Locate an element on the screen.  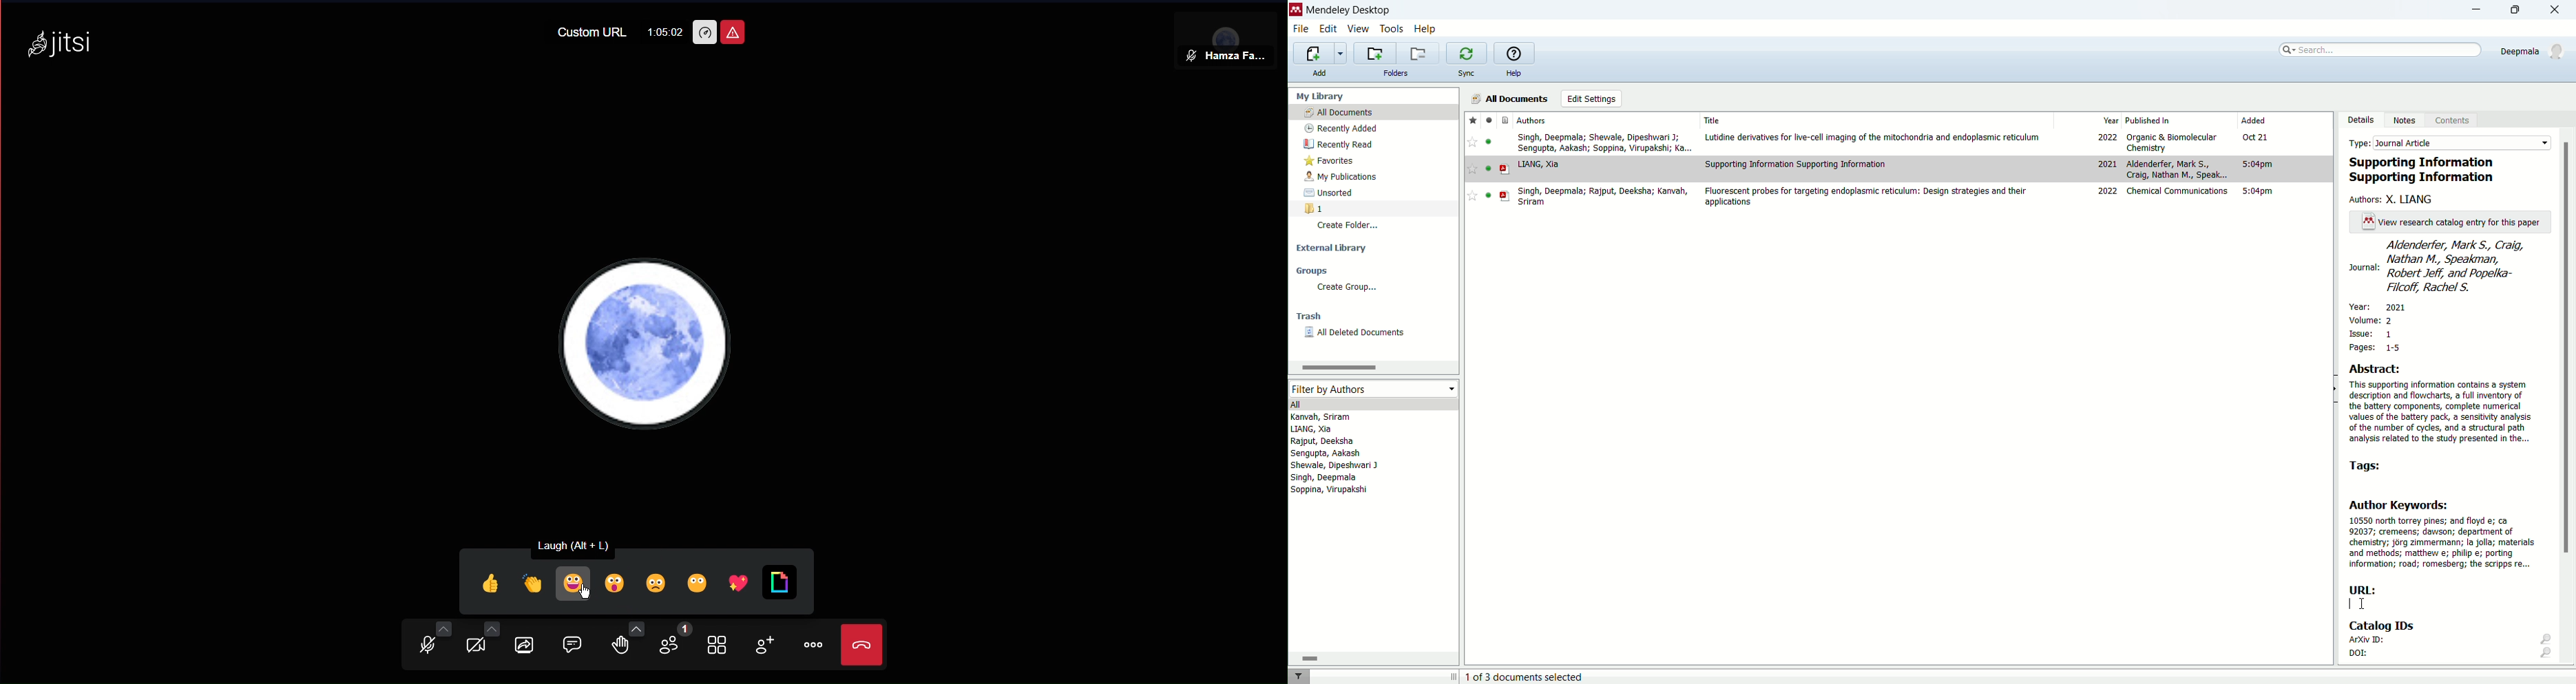
Unsafe Meeting is located at coordinates (732, 32).